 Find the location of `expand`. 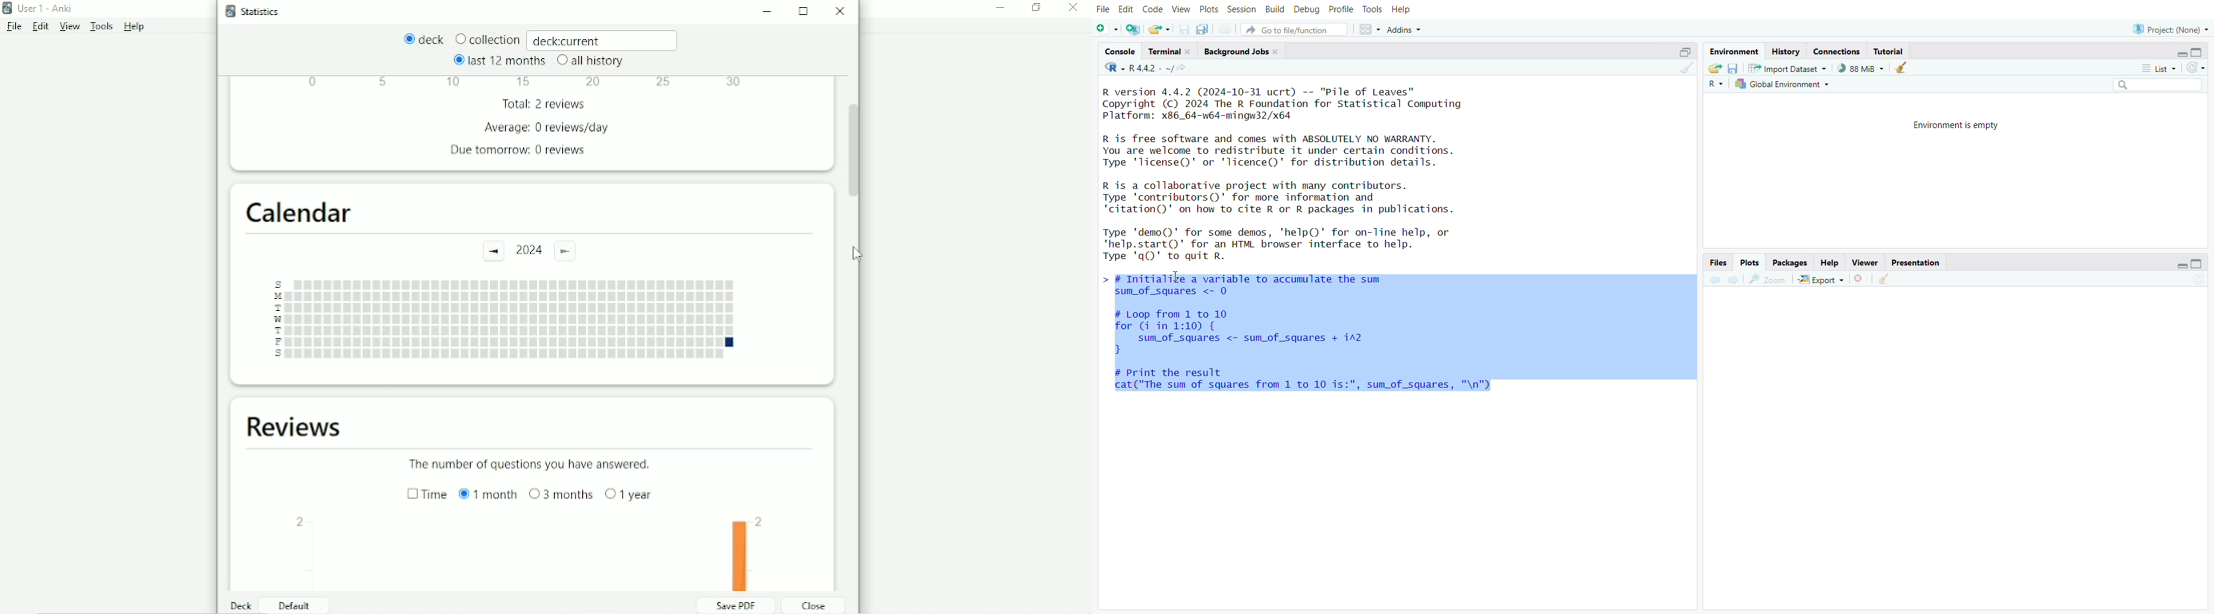

expand is located at coordinates (1682, 53).